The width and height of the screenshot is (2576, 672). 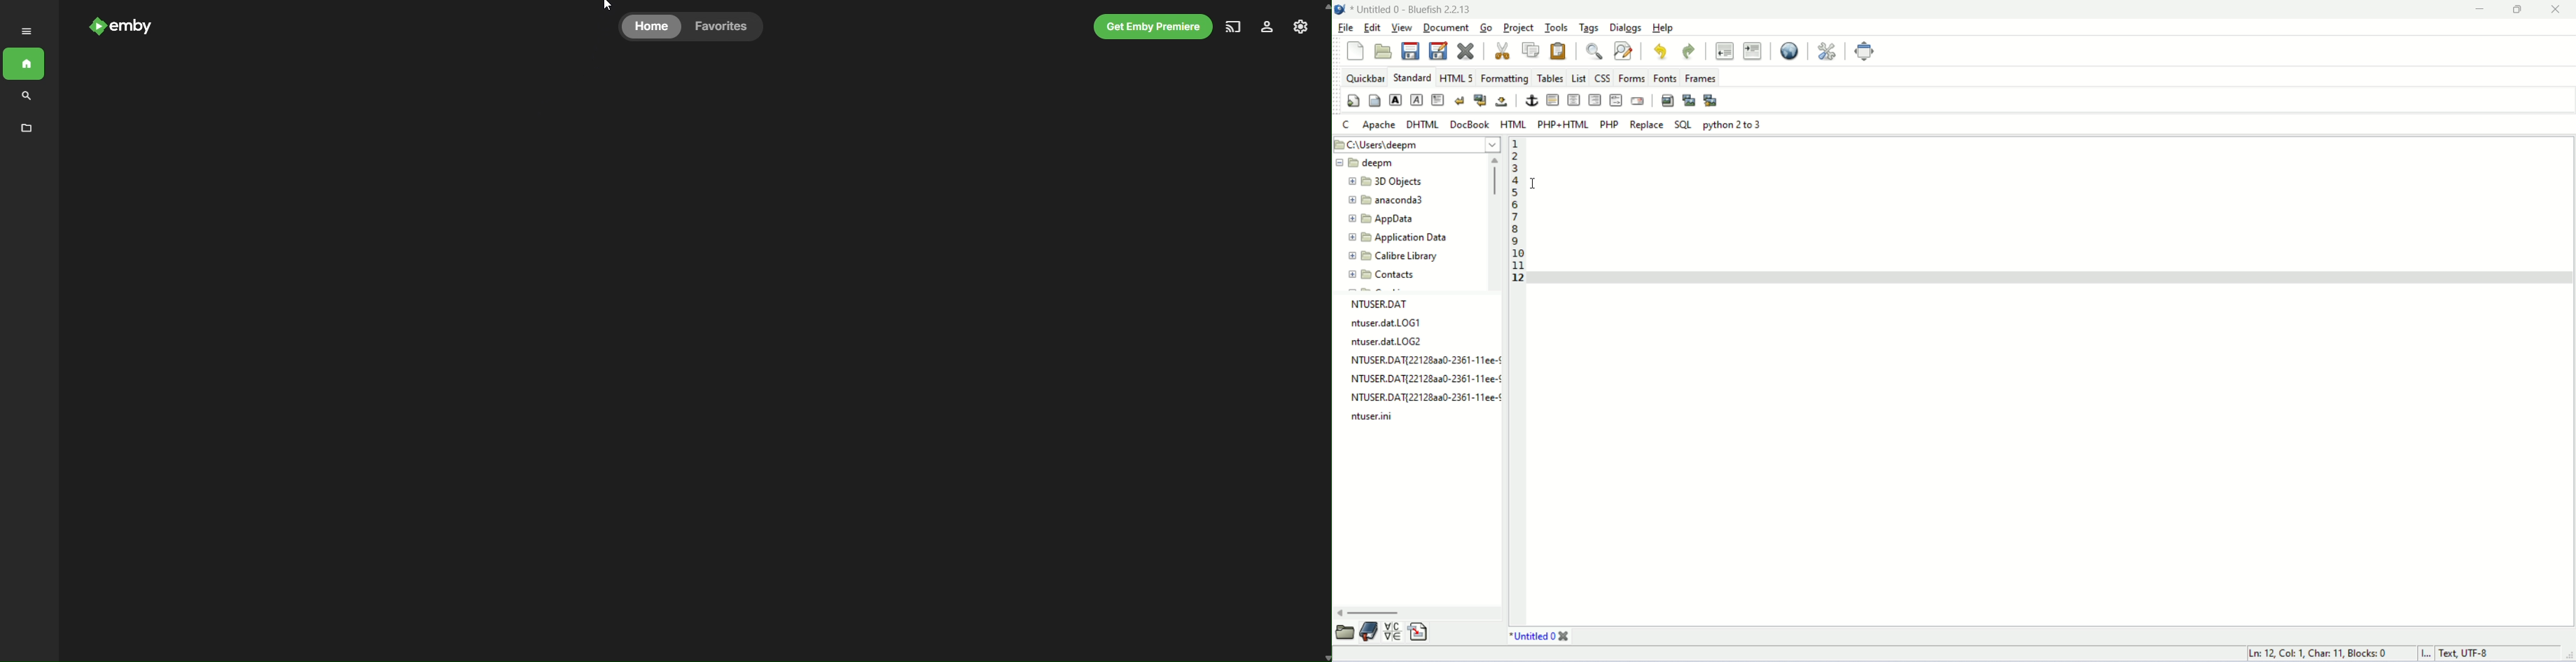 I want to click on list, so click(x=1579, y=79).